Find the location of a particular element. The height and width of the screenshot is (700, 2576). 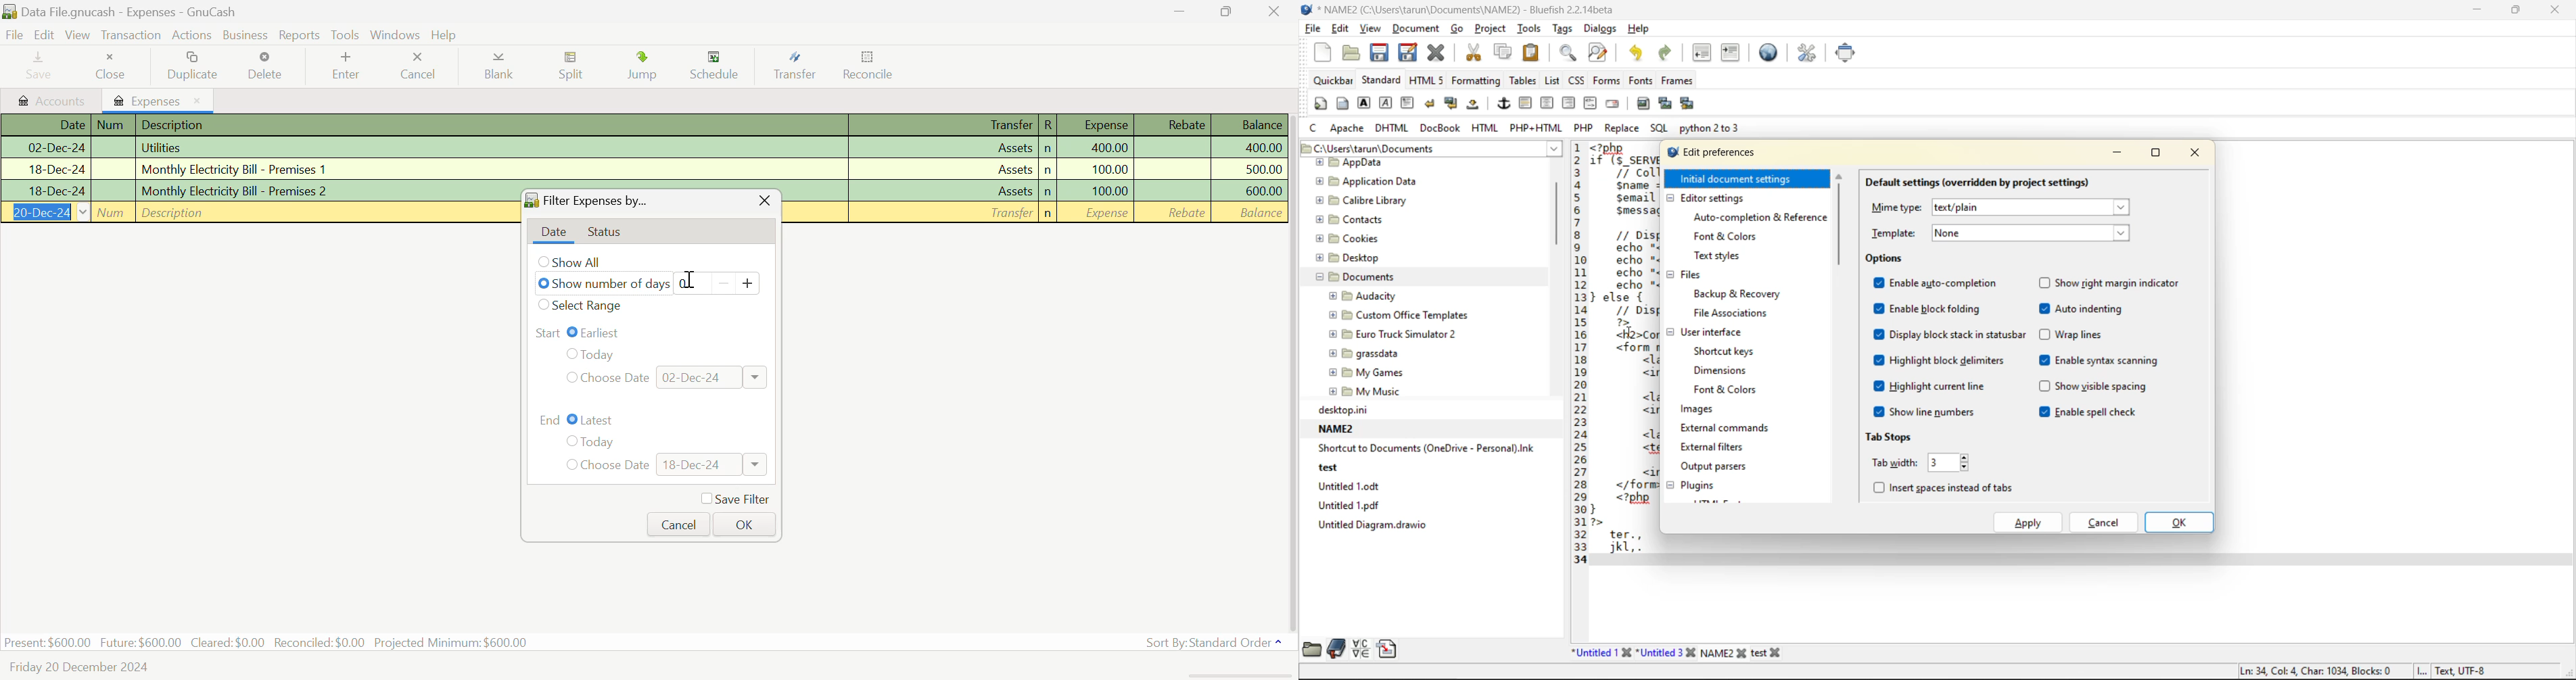

Schedule is located at coordinates (721, 68).